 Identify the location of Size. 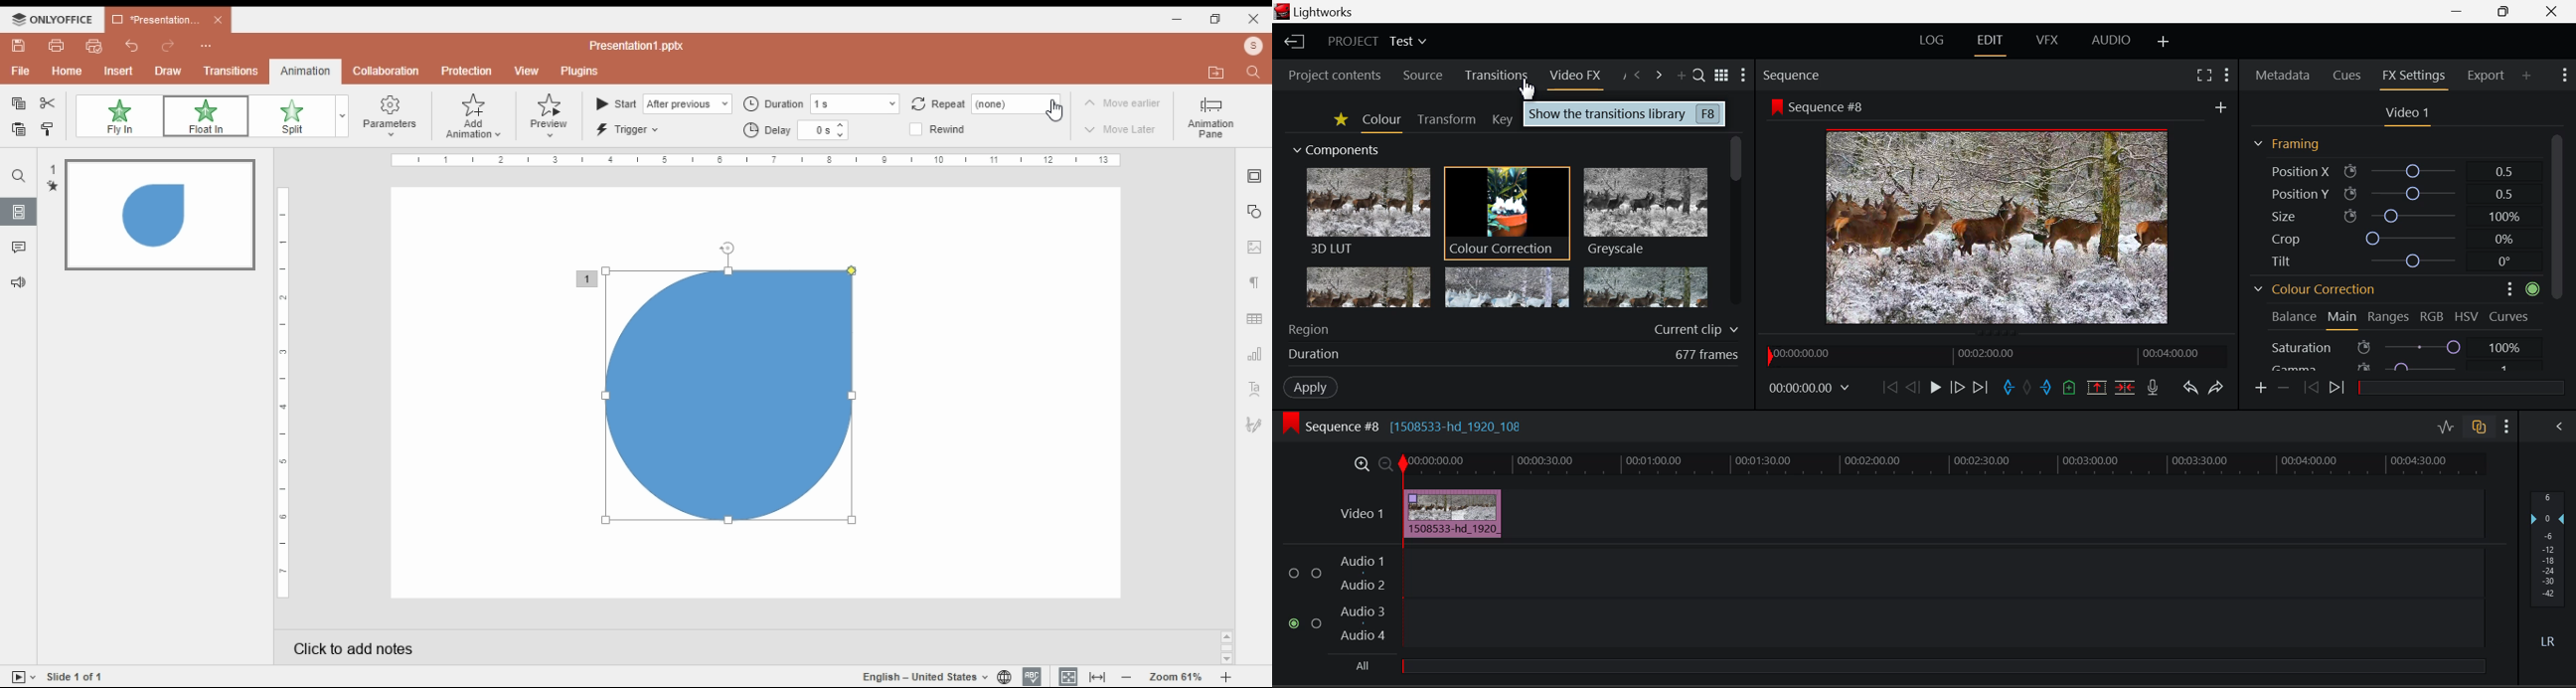
(2391, 216).